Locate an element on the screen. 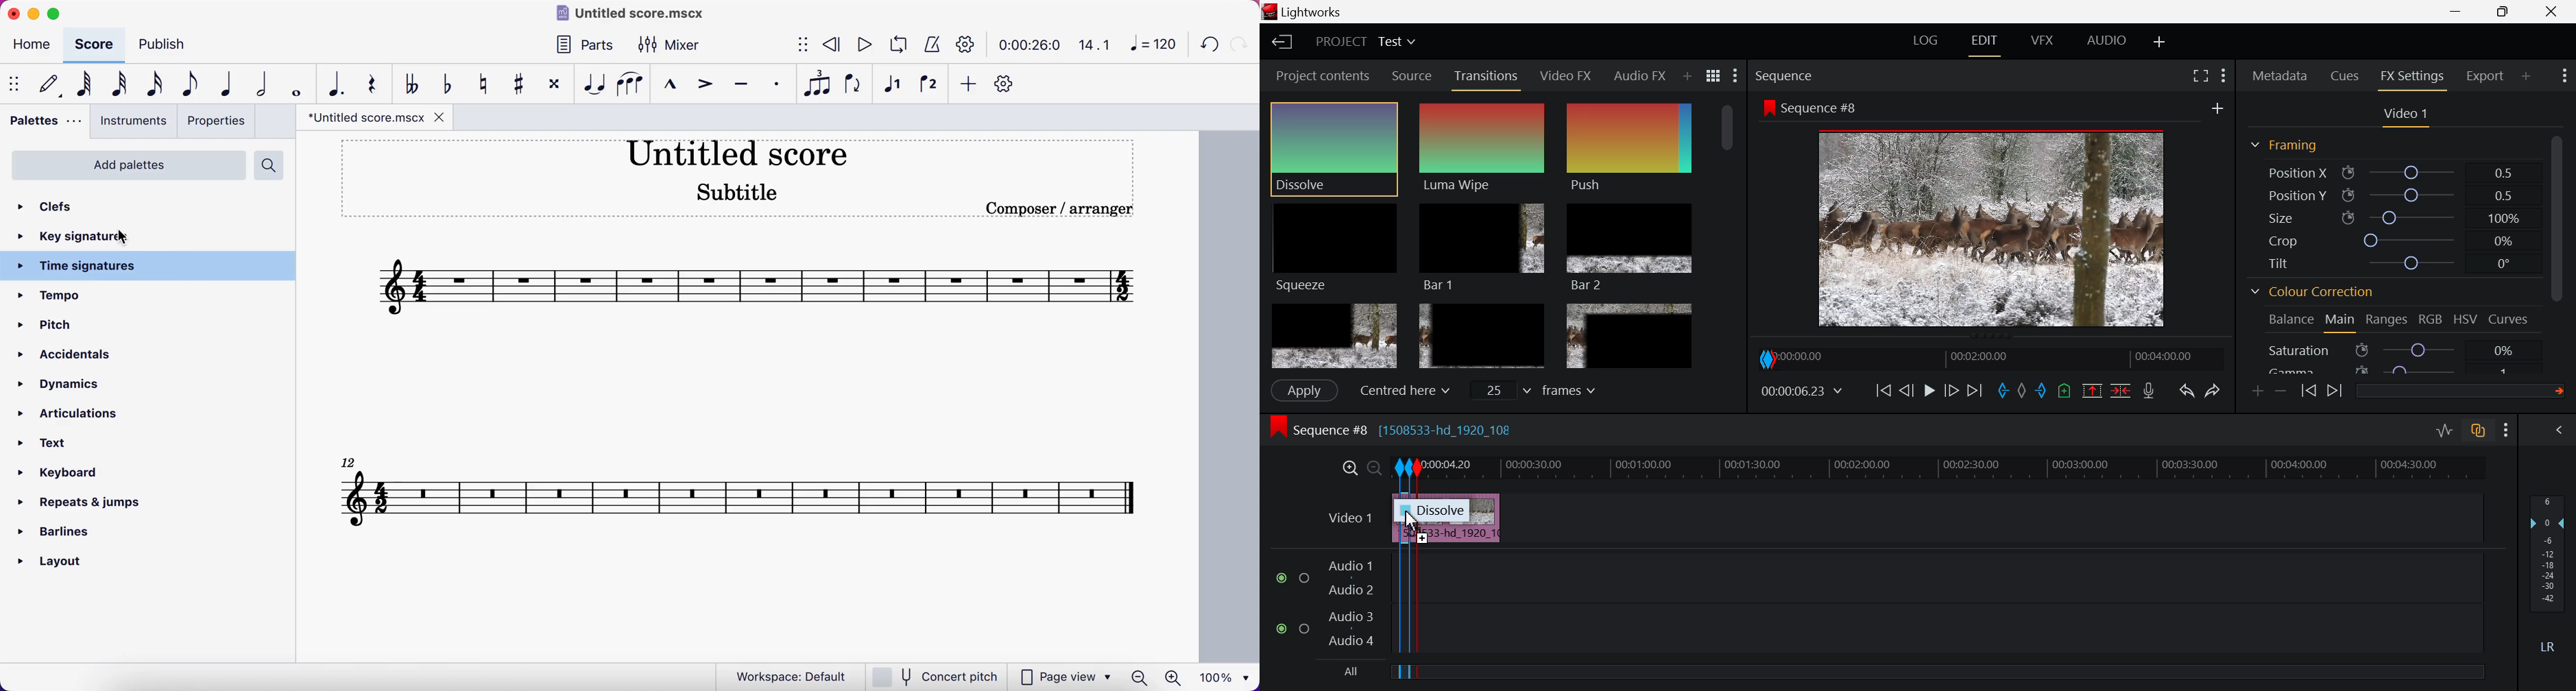 This screenshot has width=2576, height=700. zoom in is located at coordinates (1175, 676).